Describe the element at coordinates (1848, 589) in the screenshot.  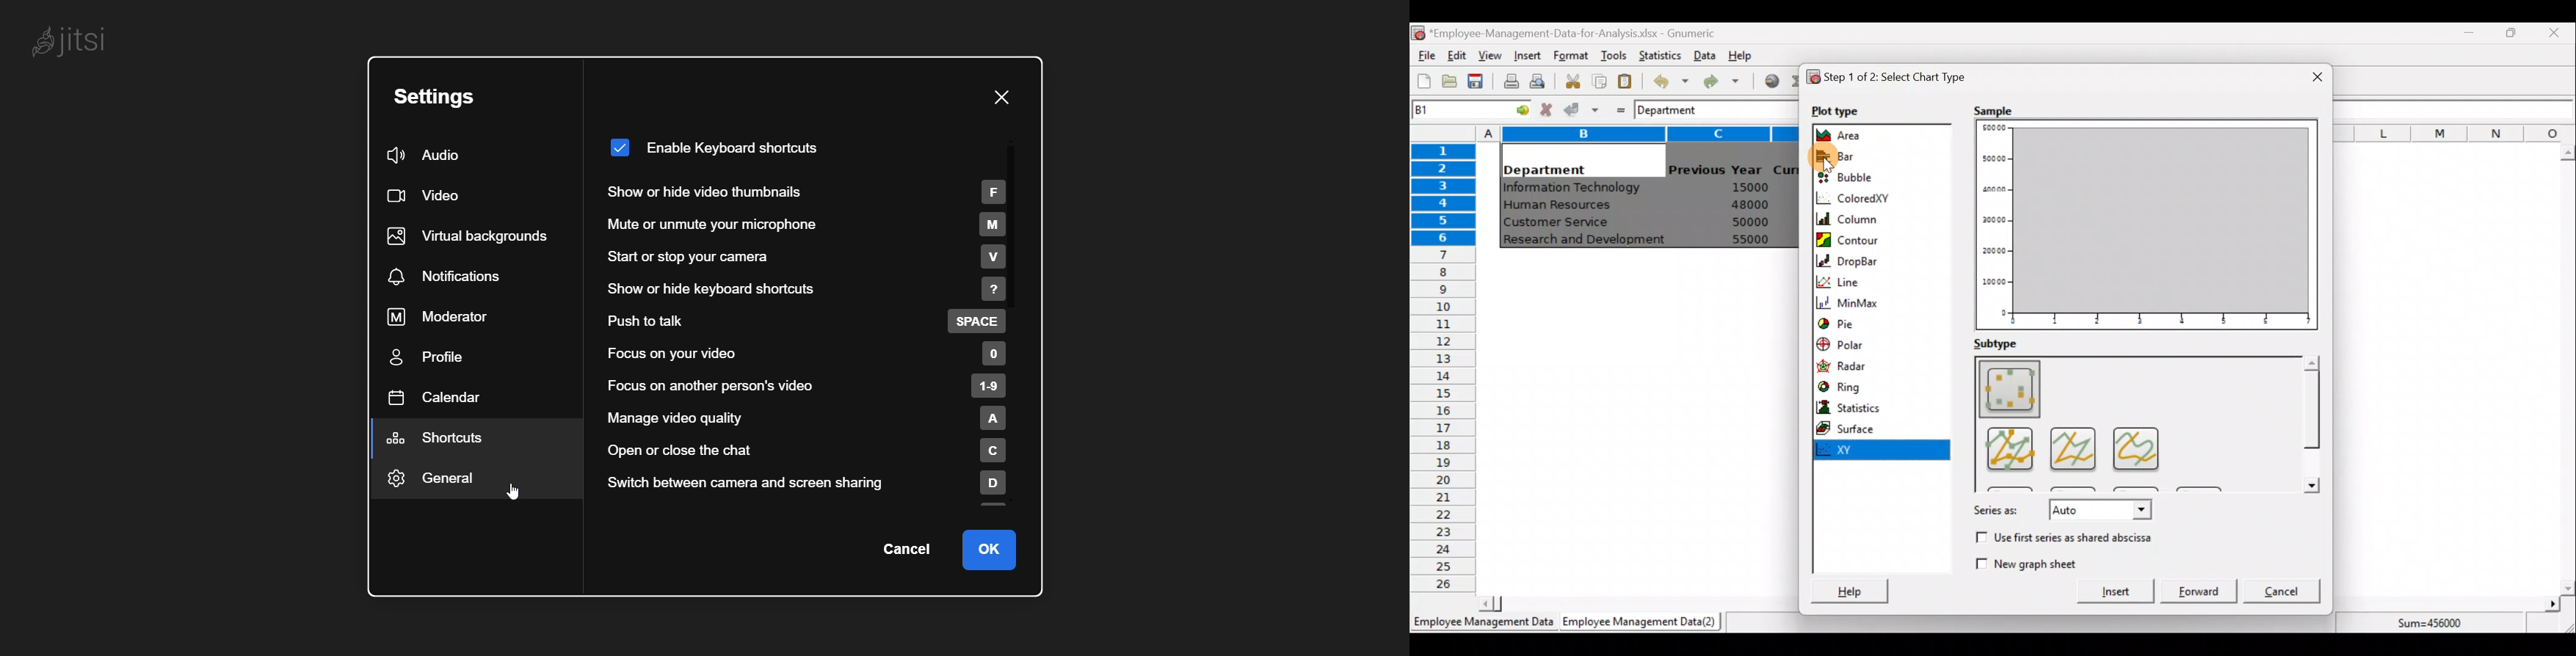
I see `Help` at that location.